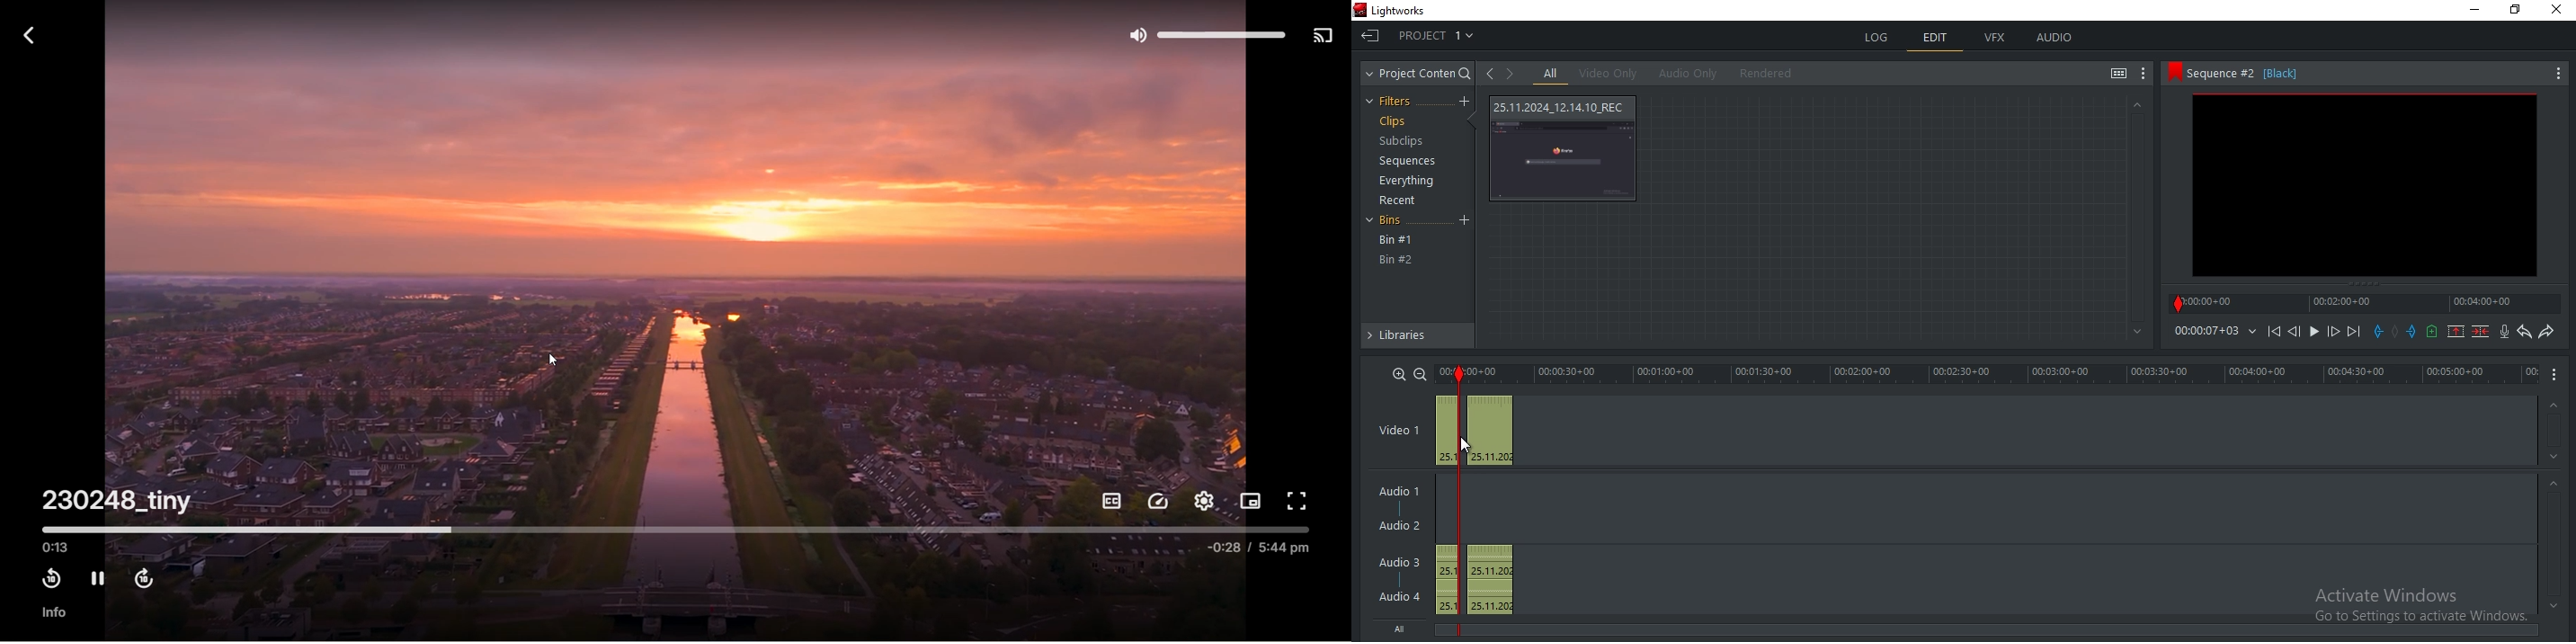  I want to click on redo, so click(2546, 333).